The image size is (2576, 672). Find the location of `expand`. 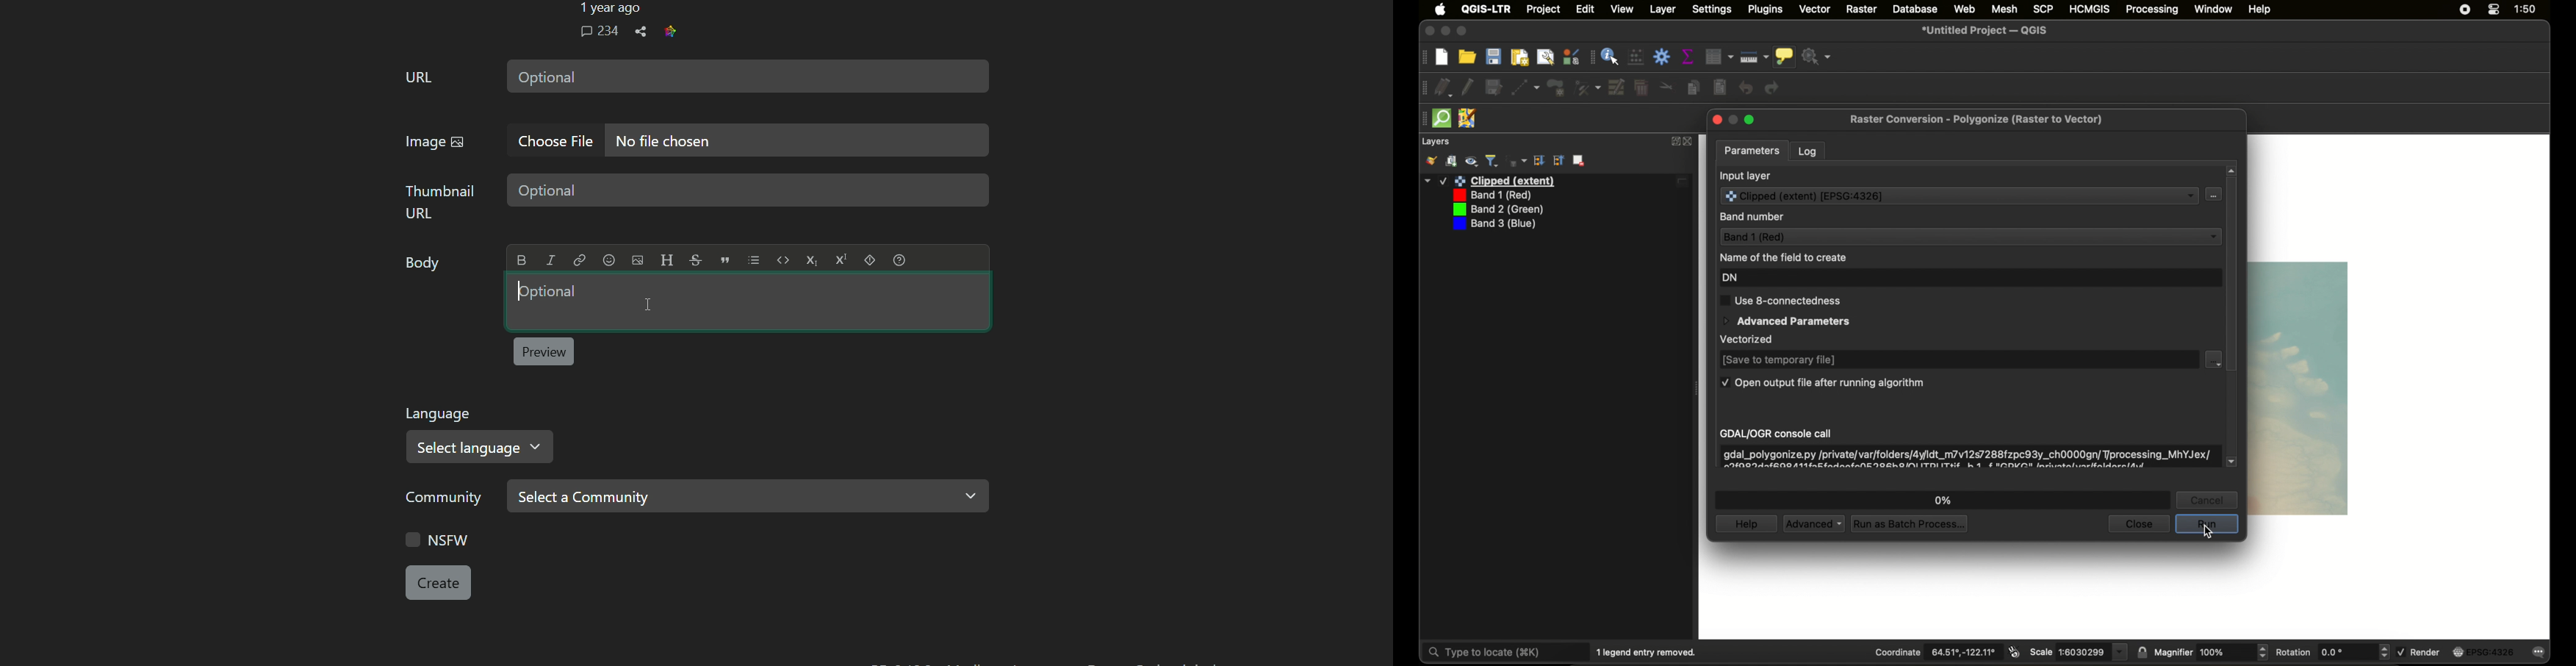

expand is located at coordinates (1674, 141).